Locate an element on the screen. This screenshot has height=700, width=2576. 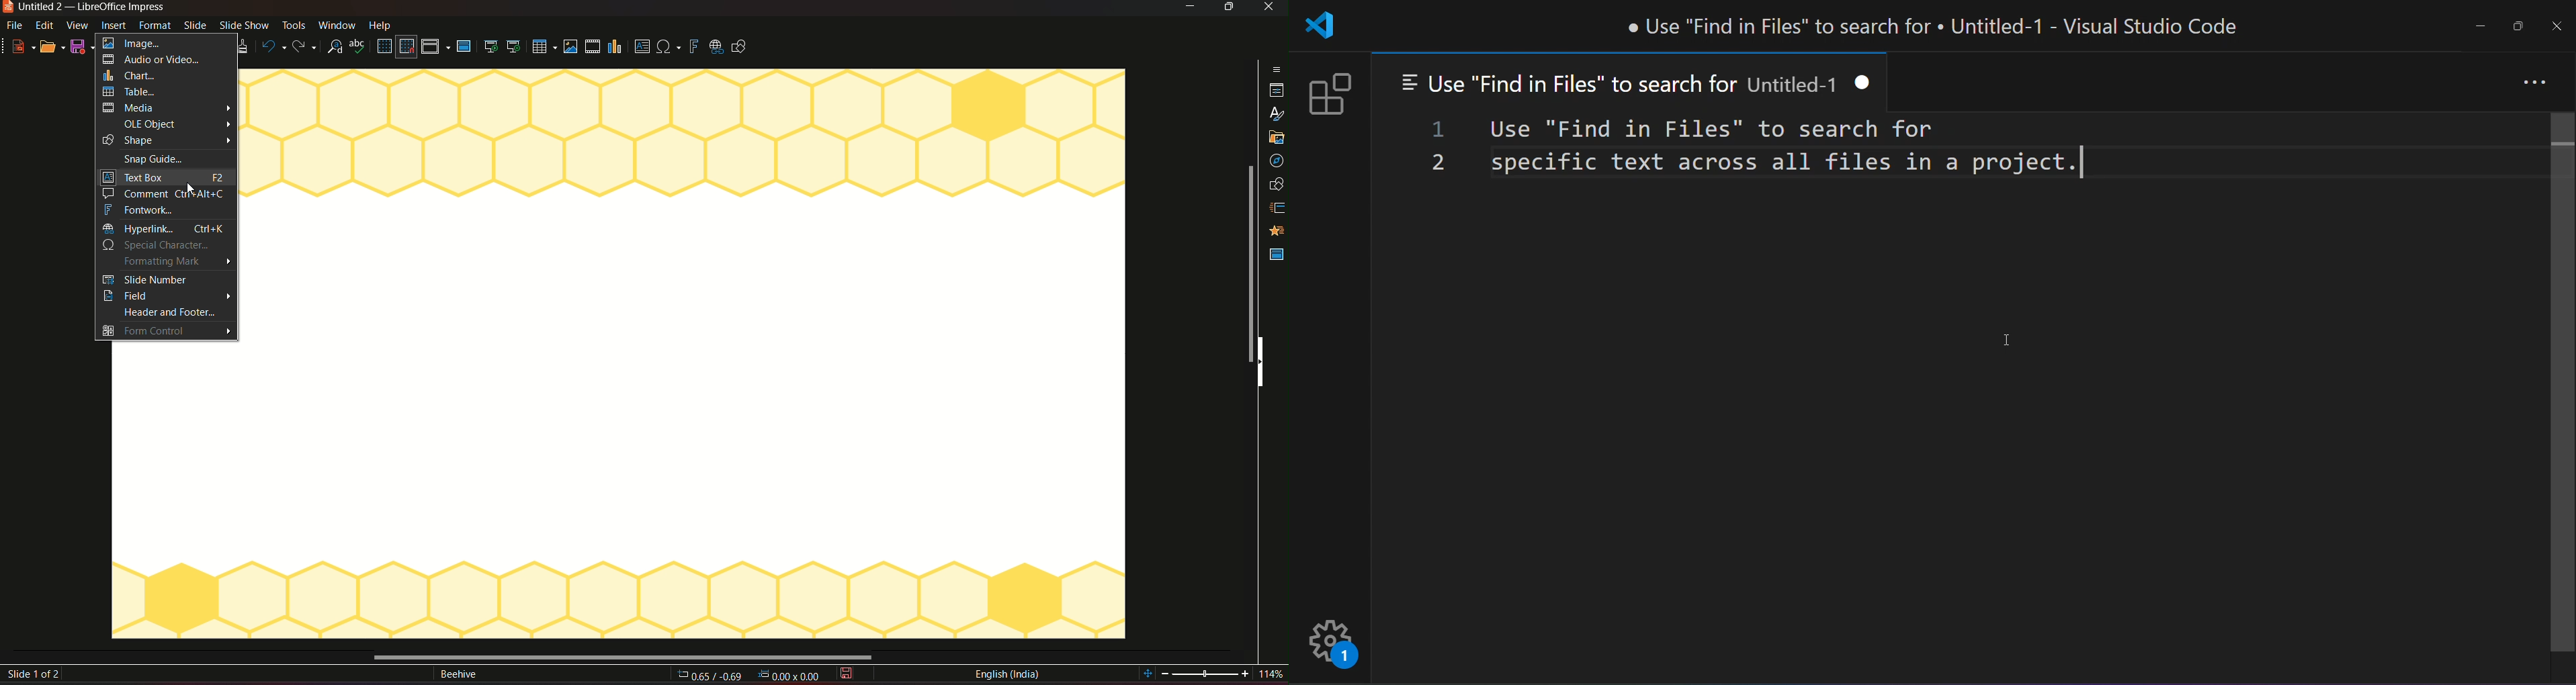
Shape is located at coordinates (169, 140).